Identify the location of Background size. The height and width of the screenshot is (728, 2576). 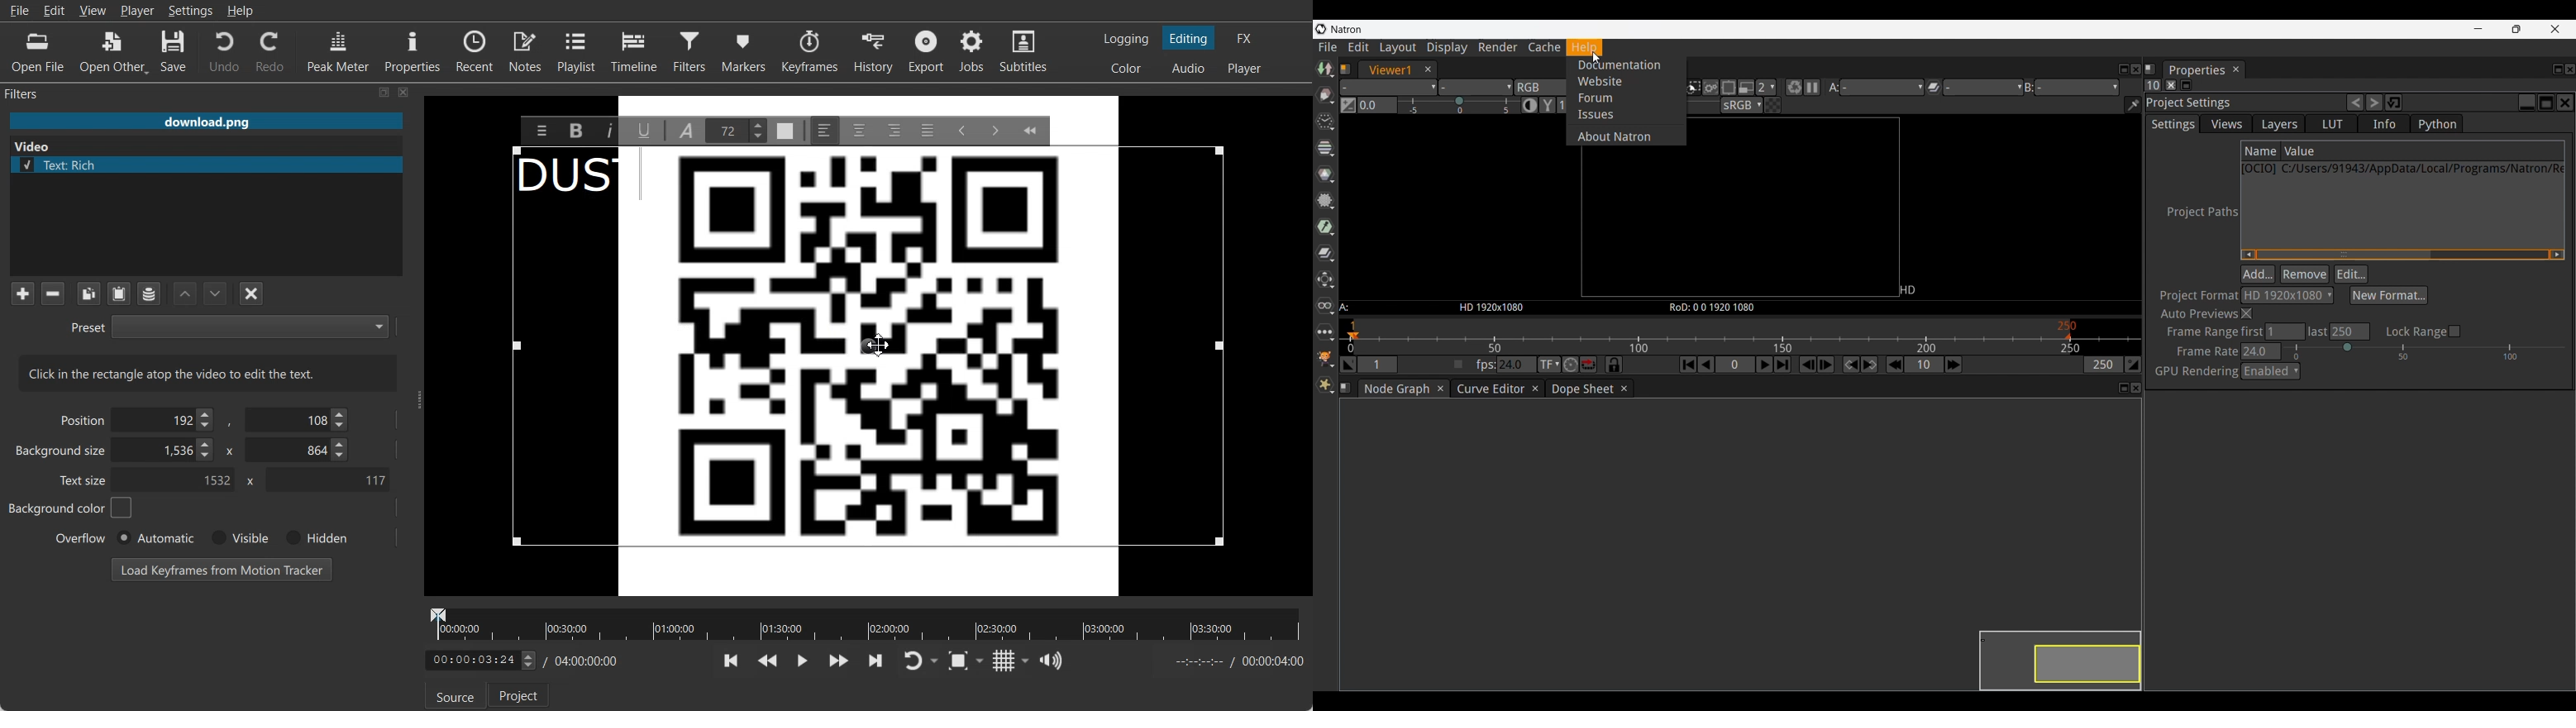
(62, 454).